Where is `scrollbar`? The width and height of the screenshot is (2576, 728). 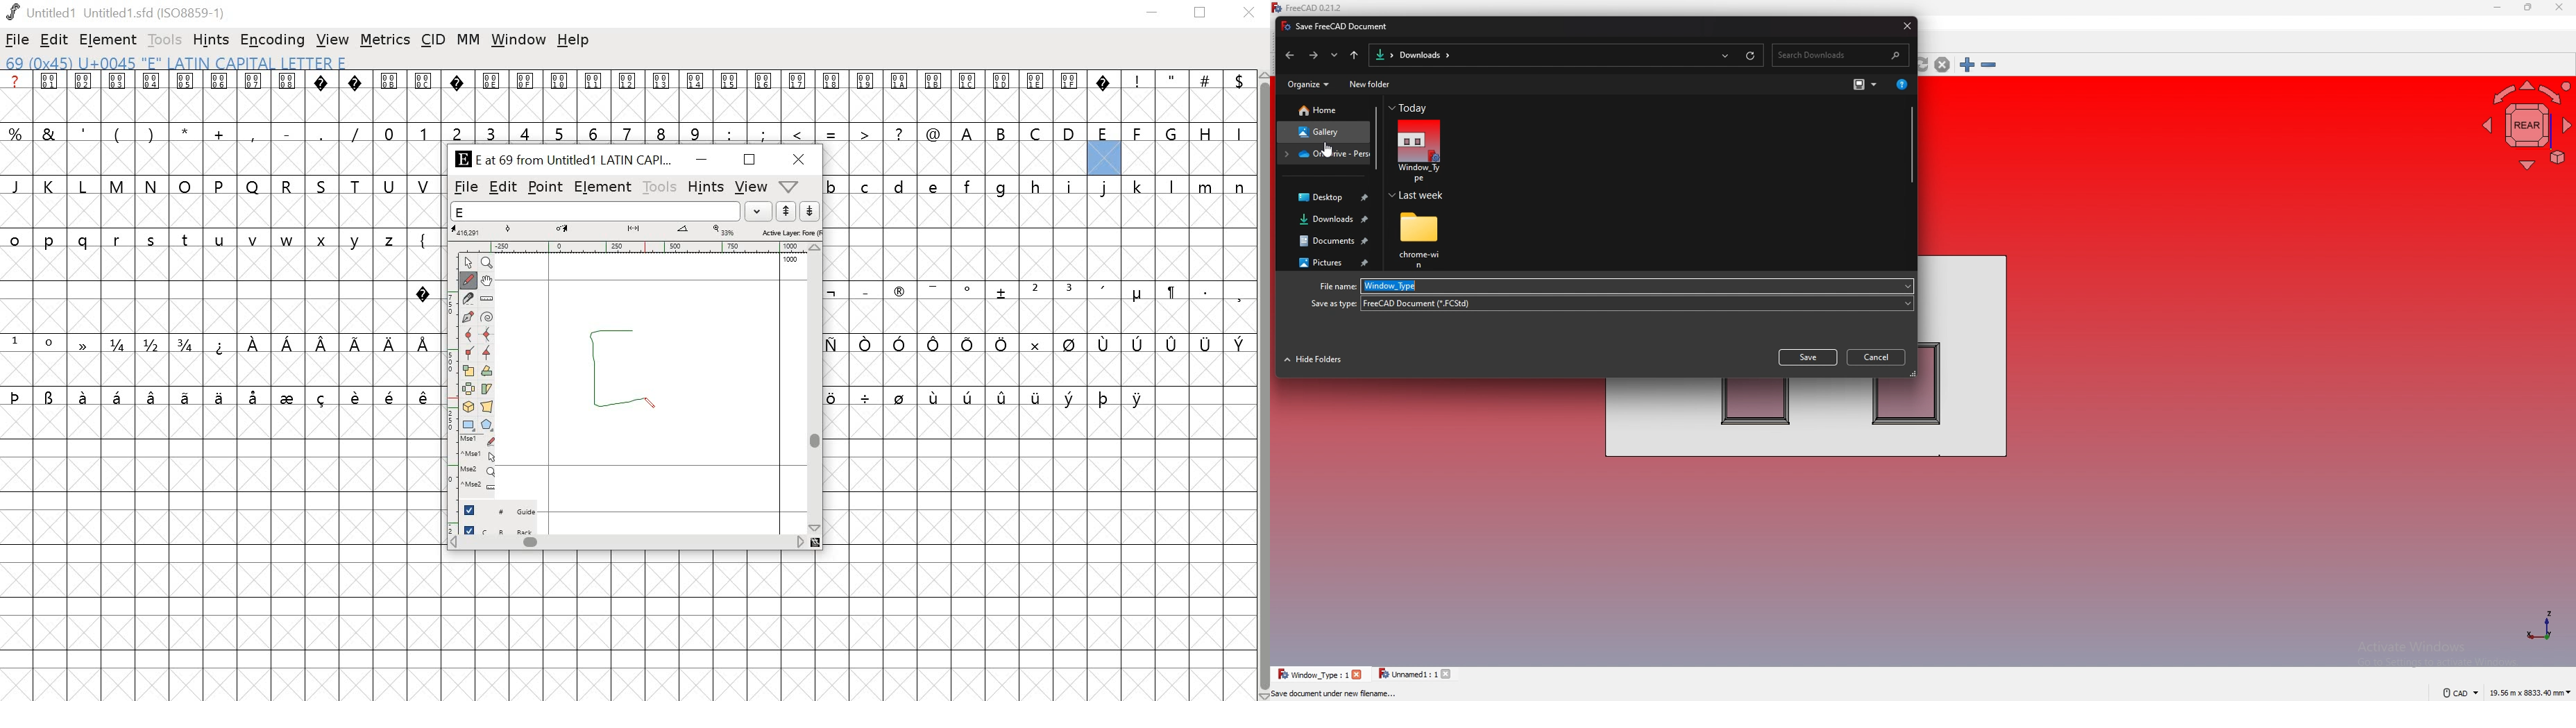 scrollbar is located at coordinates (1262, 385).